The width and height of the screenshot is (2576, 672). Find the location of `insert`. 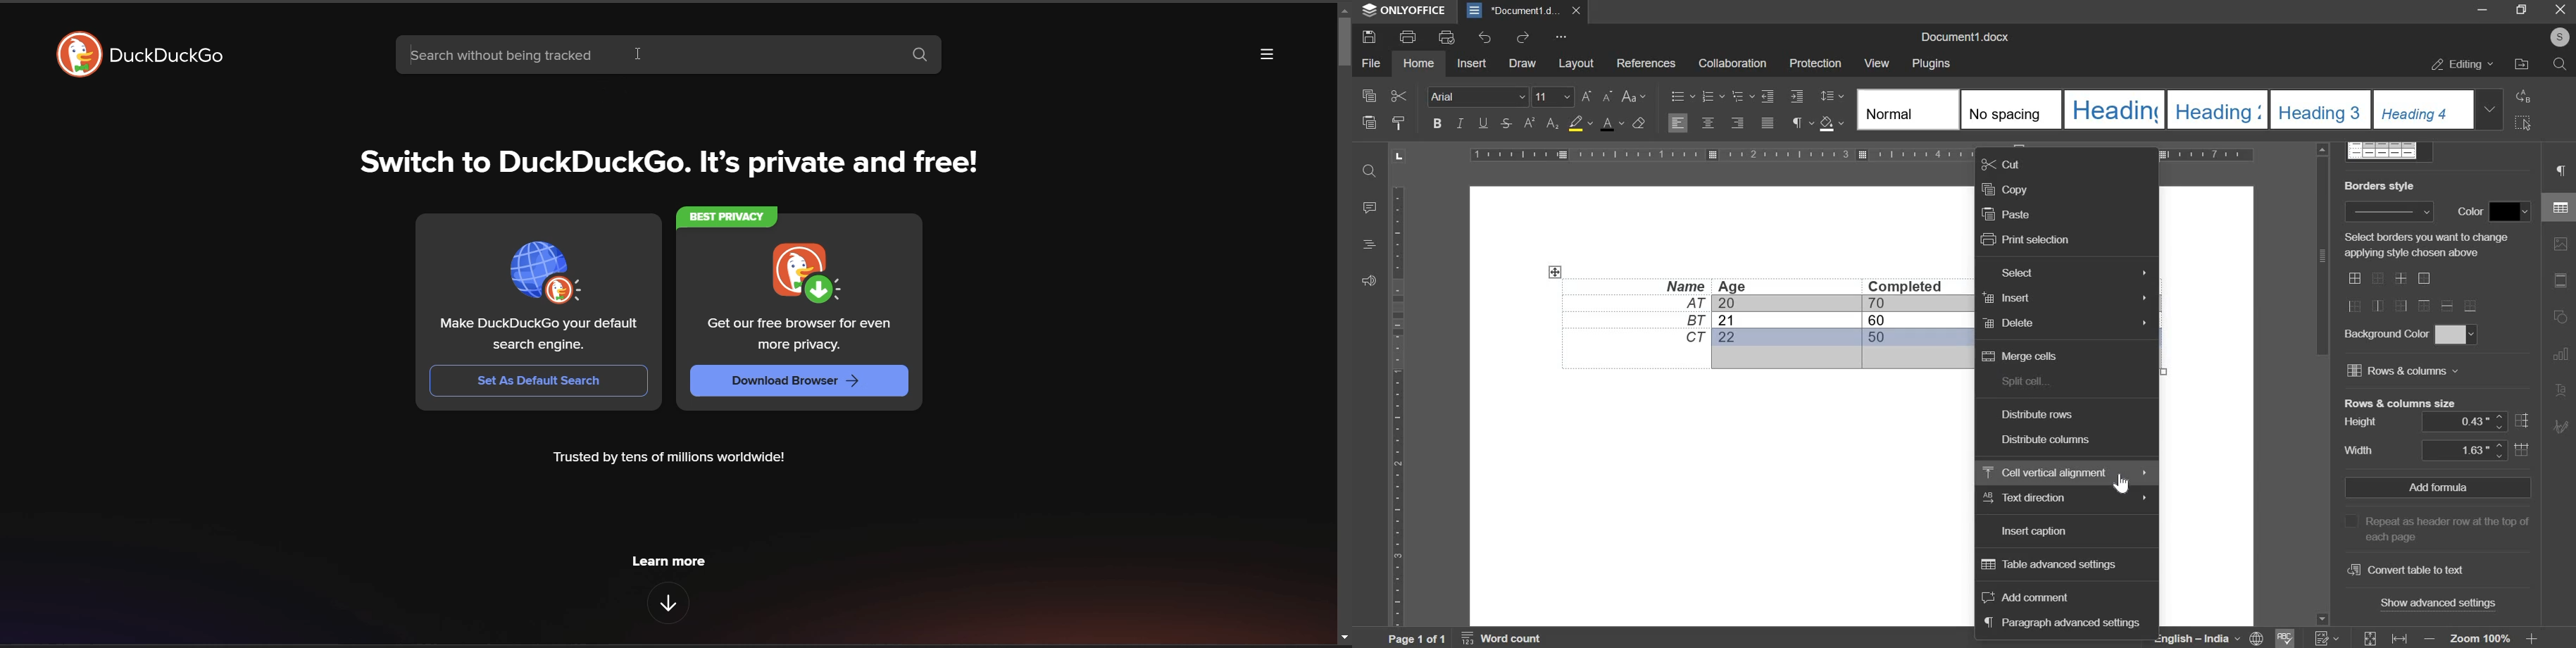

insert is located at coordinates (1470, 63).